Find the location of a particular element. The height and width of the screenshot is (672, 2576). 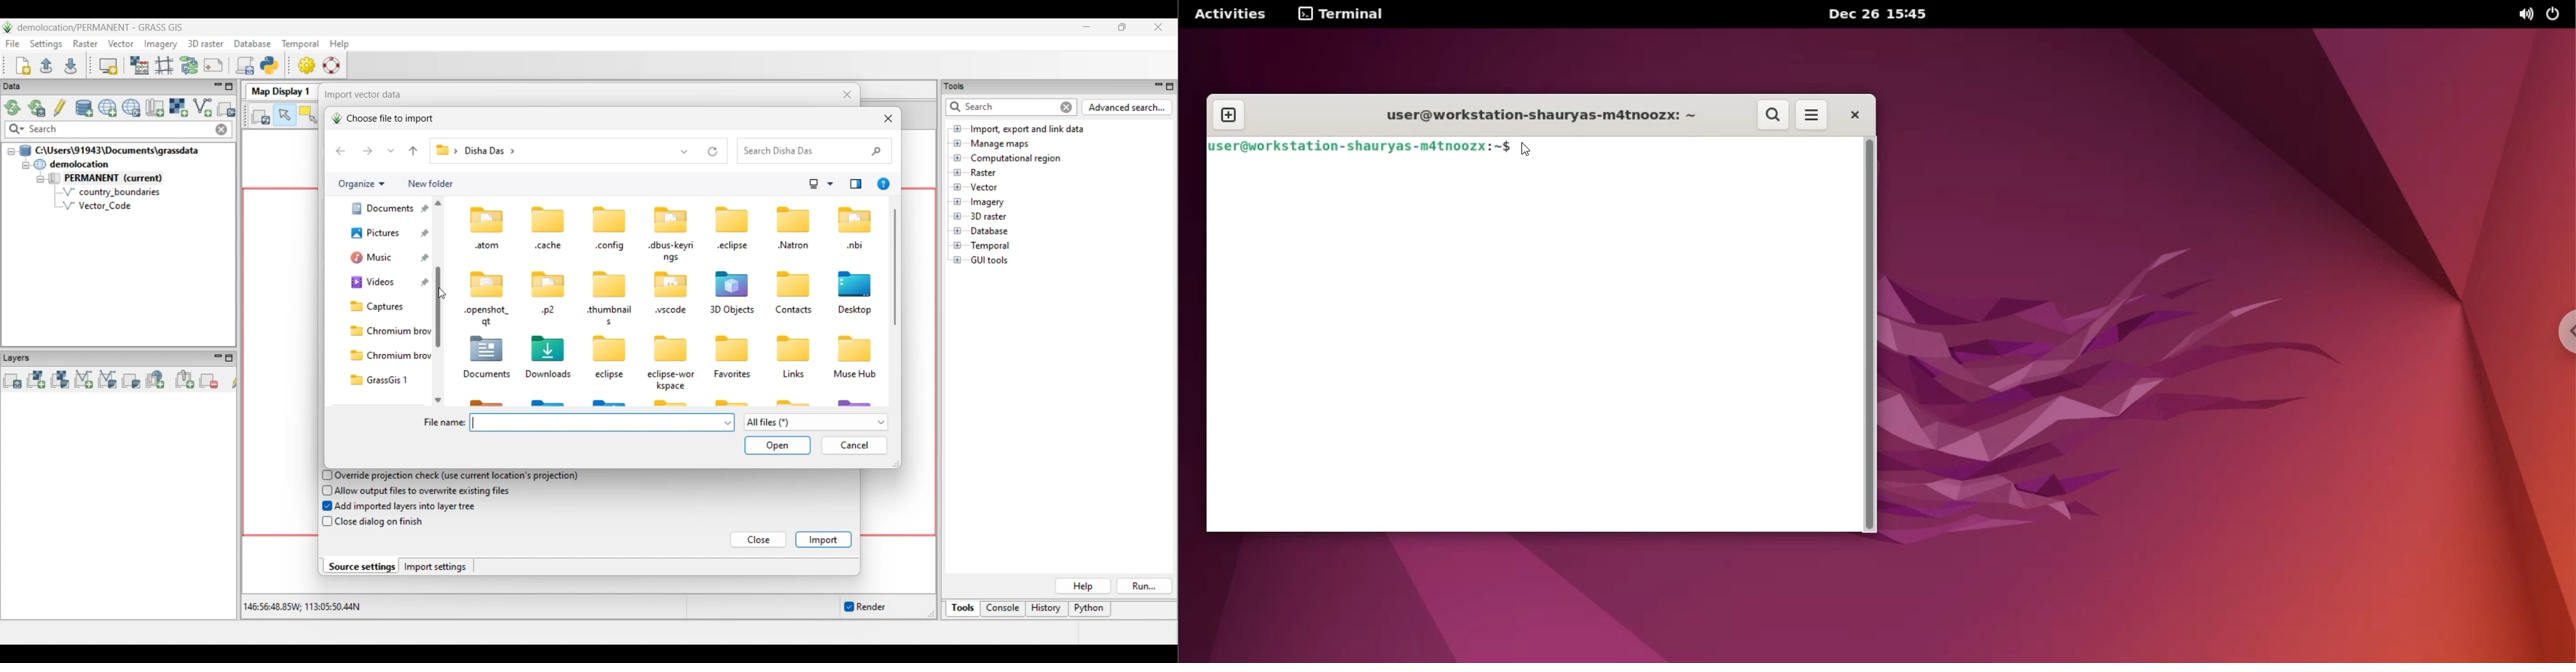

user@workstation-shaurya-m4tnoozx:~ is located at coordinates (1537, 117).